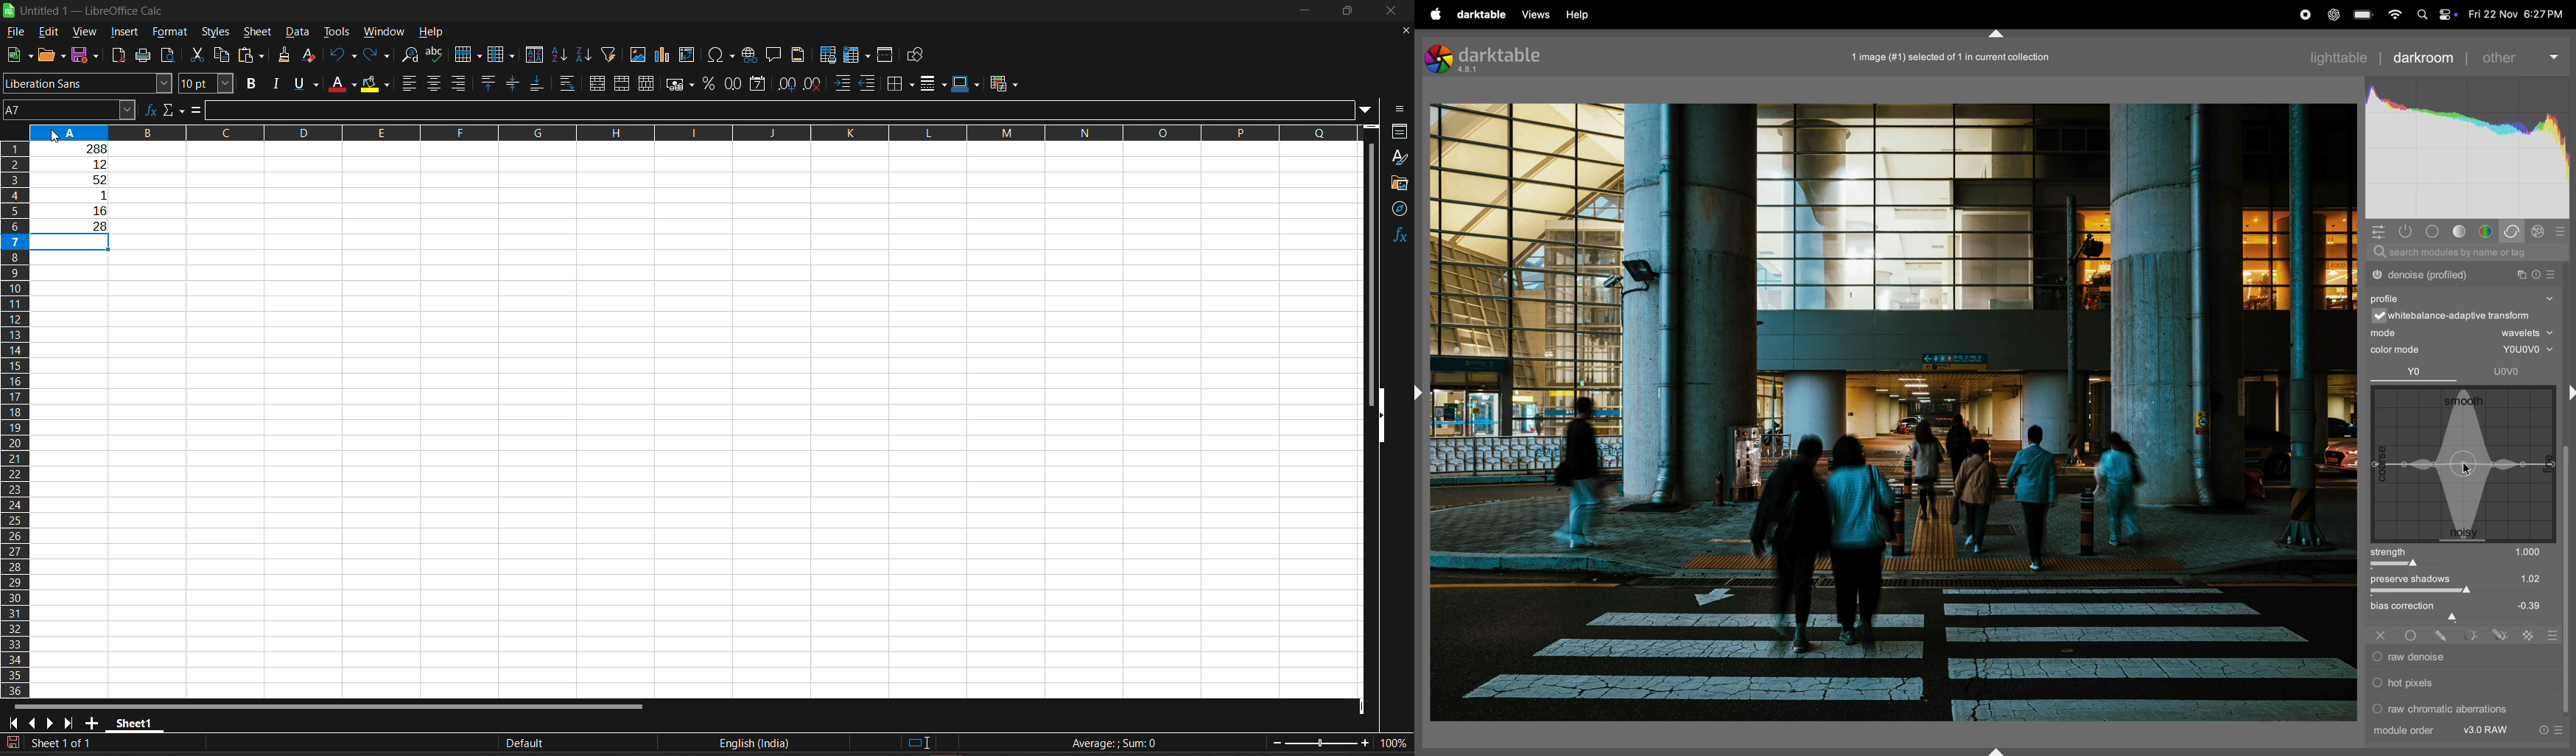 The width and height of the screenshot is (2576, 756). Describe the element at coordinates (1422, 391) in the screenshot. I see `shift+ctrl+l` at that location.